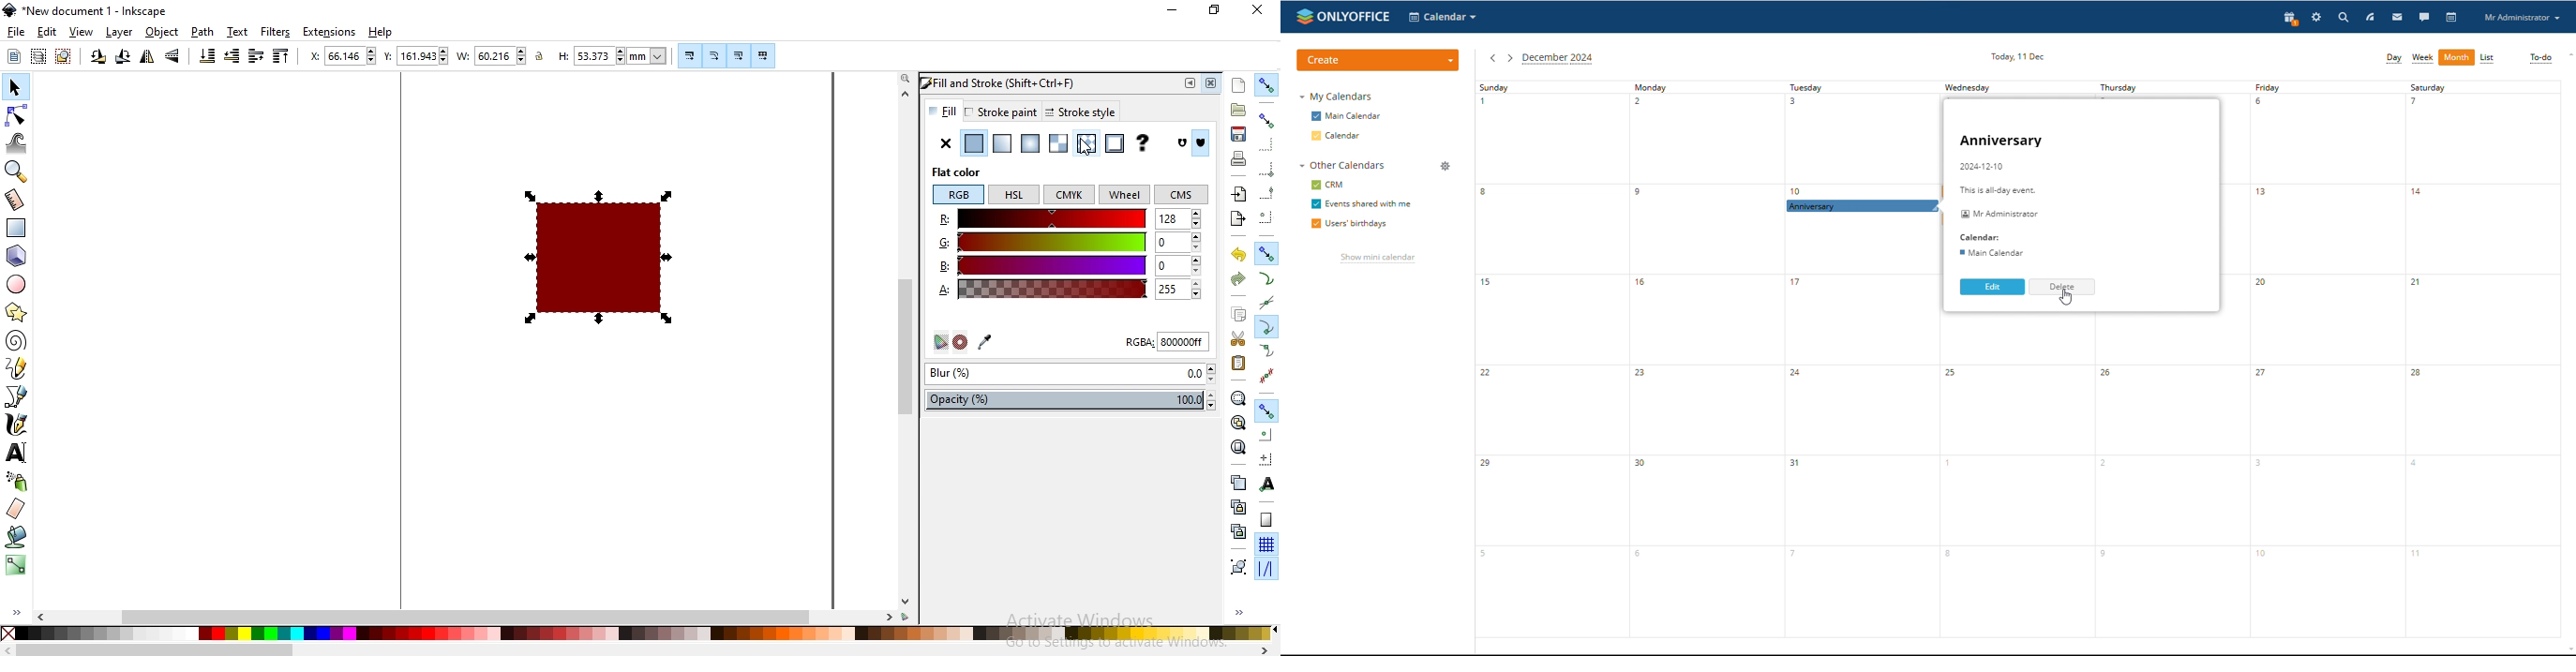 The image size is (2576, 672). Describe the element at coordinates (1182, 195) in the screenshot. I see `CMS` at that location.